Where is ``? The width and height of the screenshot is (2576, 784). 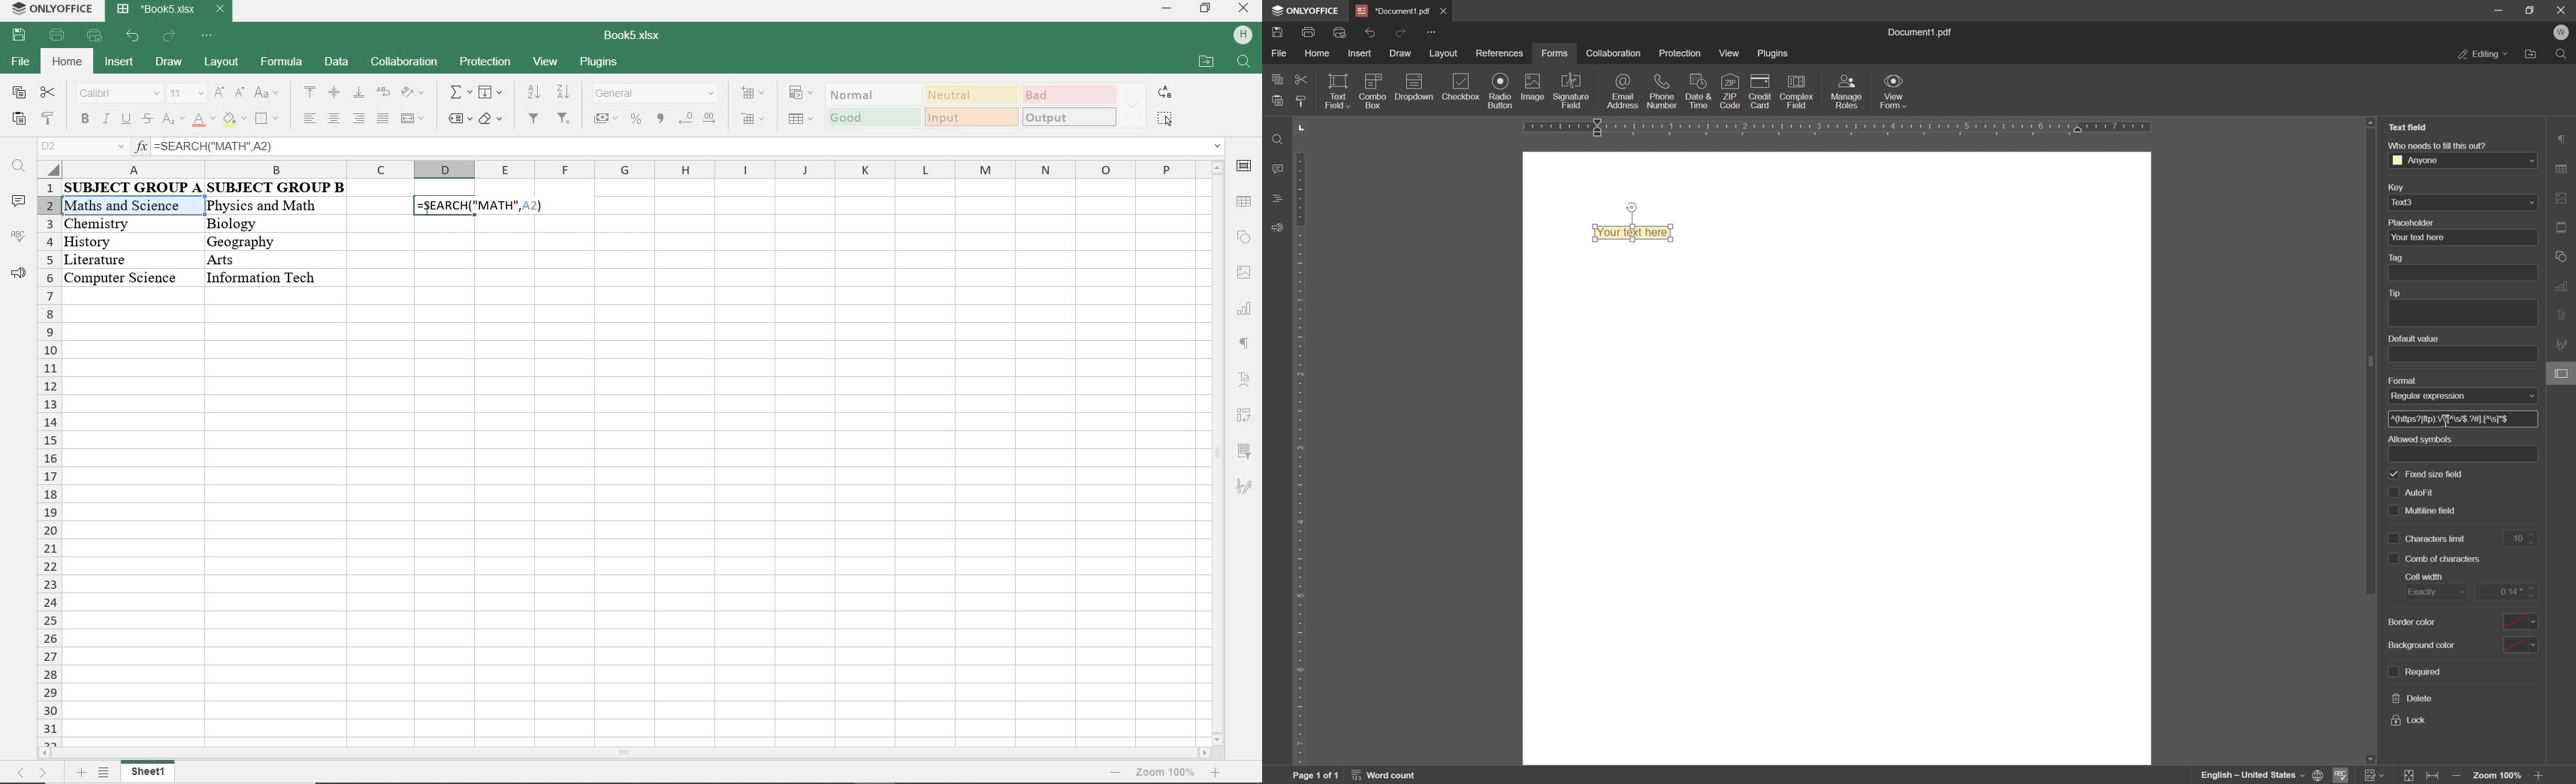
 is located at coordinates (1925, 33).